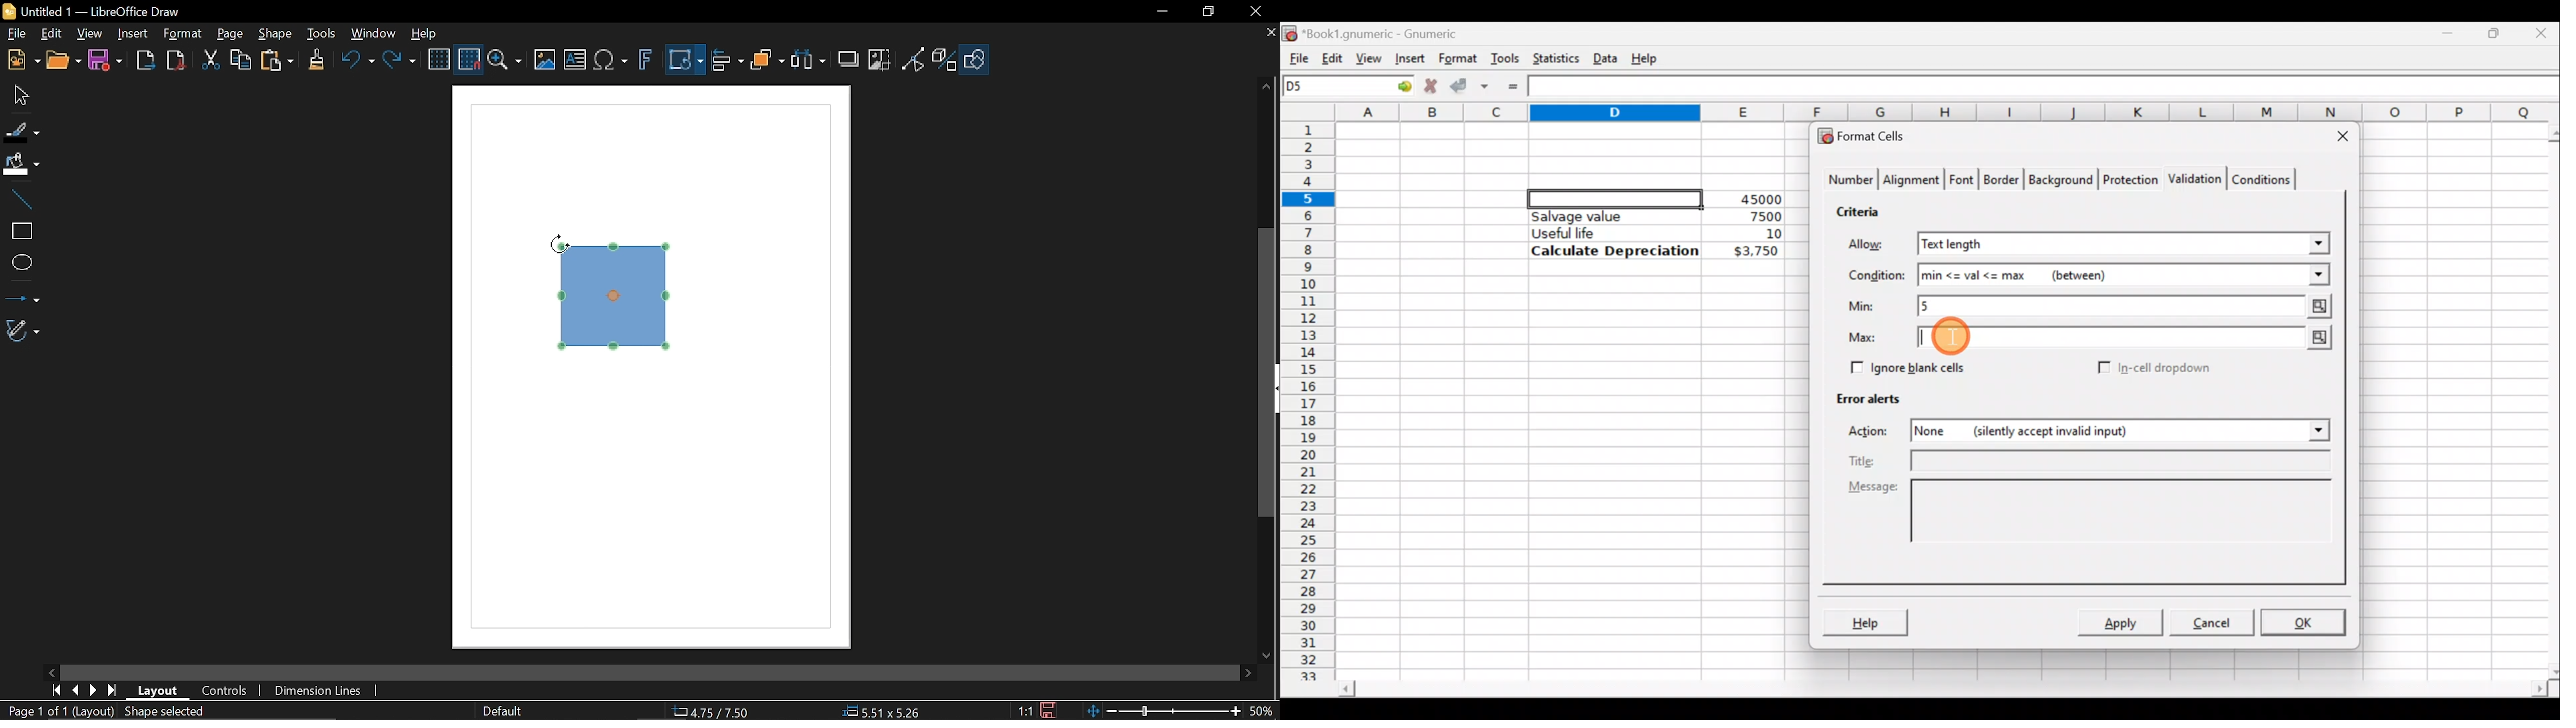 This screenshot has width=2576, height=728. I want to click on Close window, so click(1255, 12).